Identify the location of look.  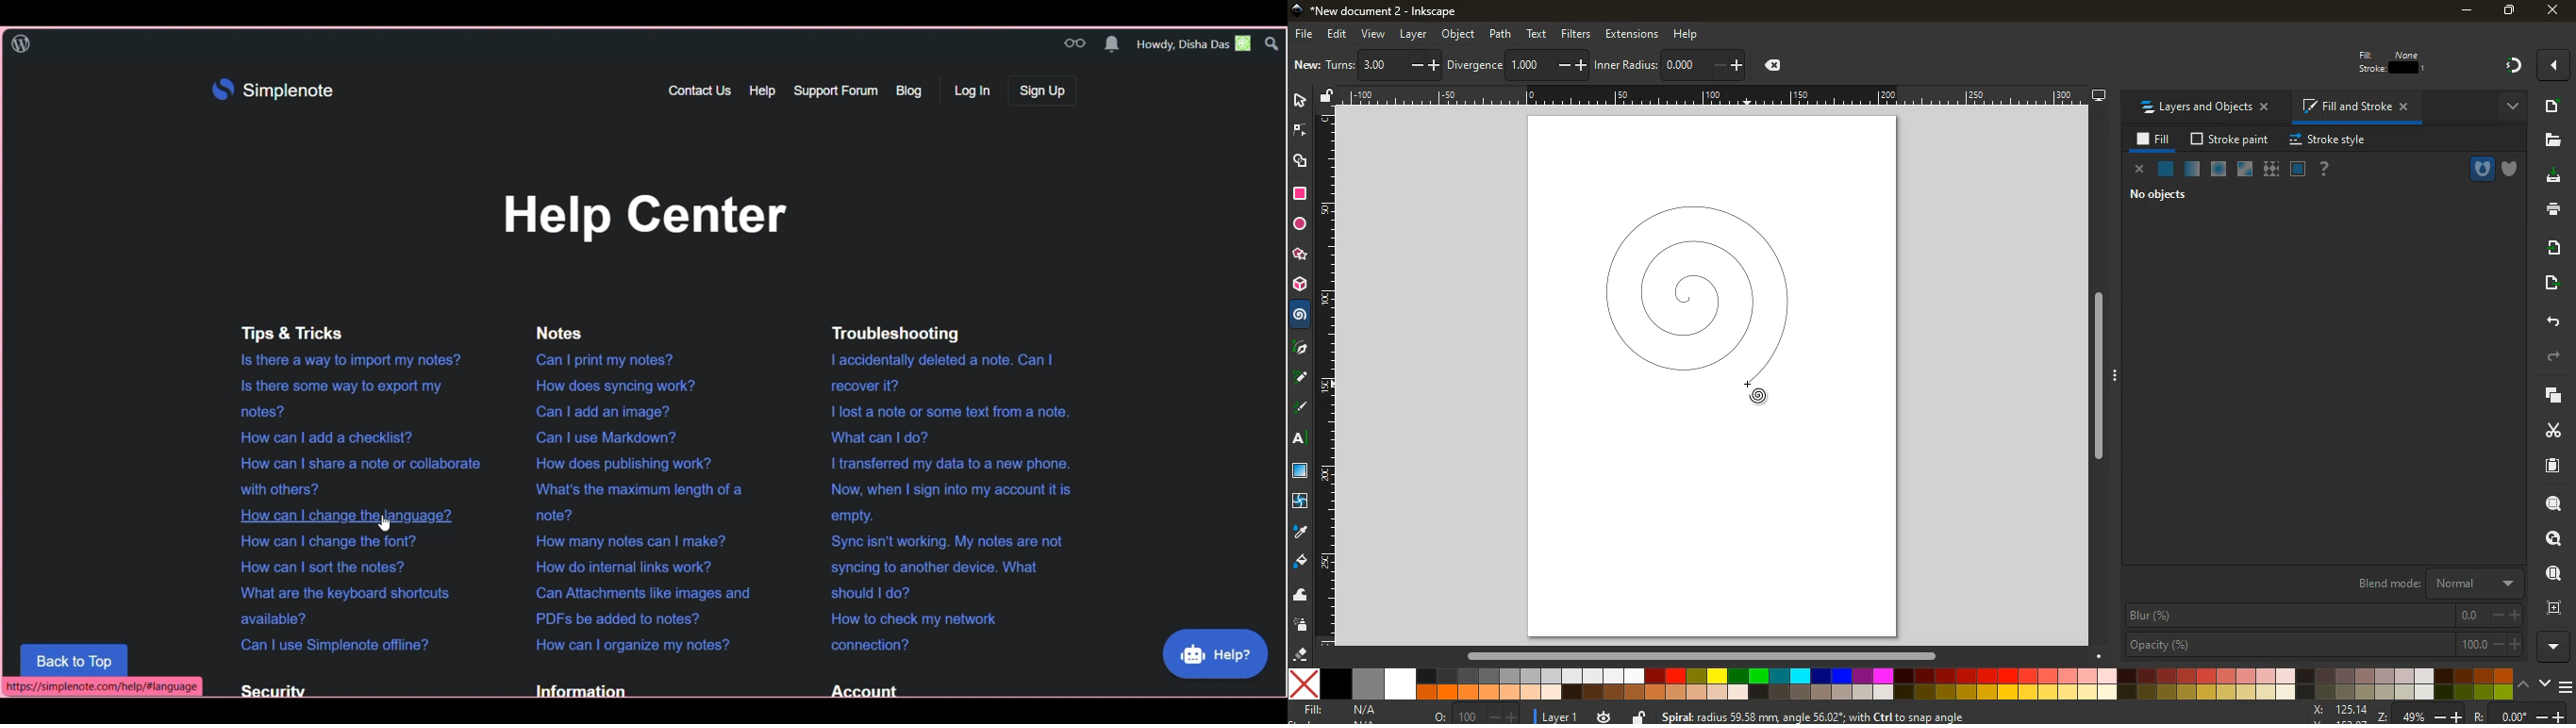
(2549, 540).